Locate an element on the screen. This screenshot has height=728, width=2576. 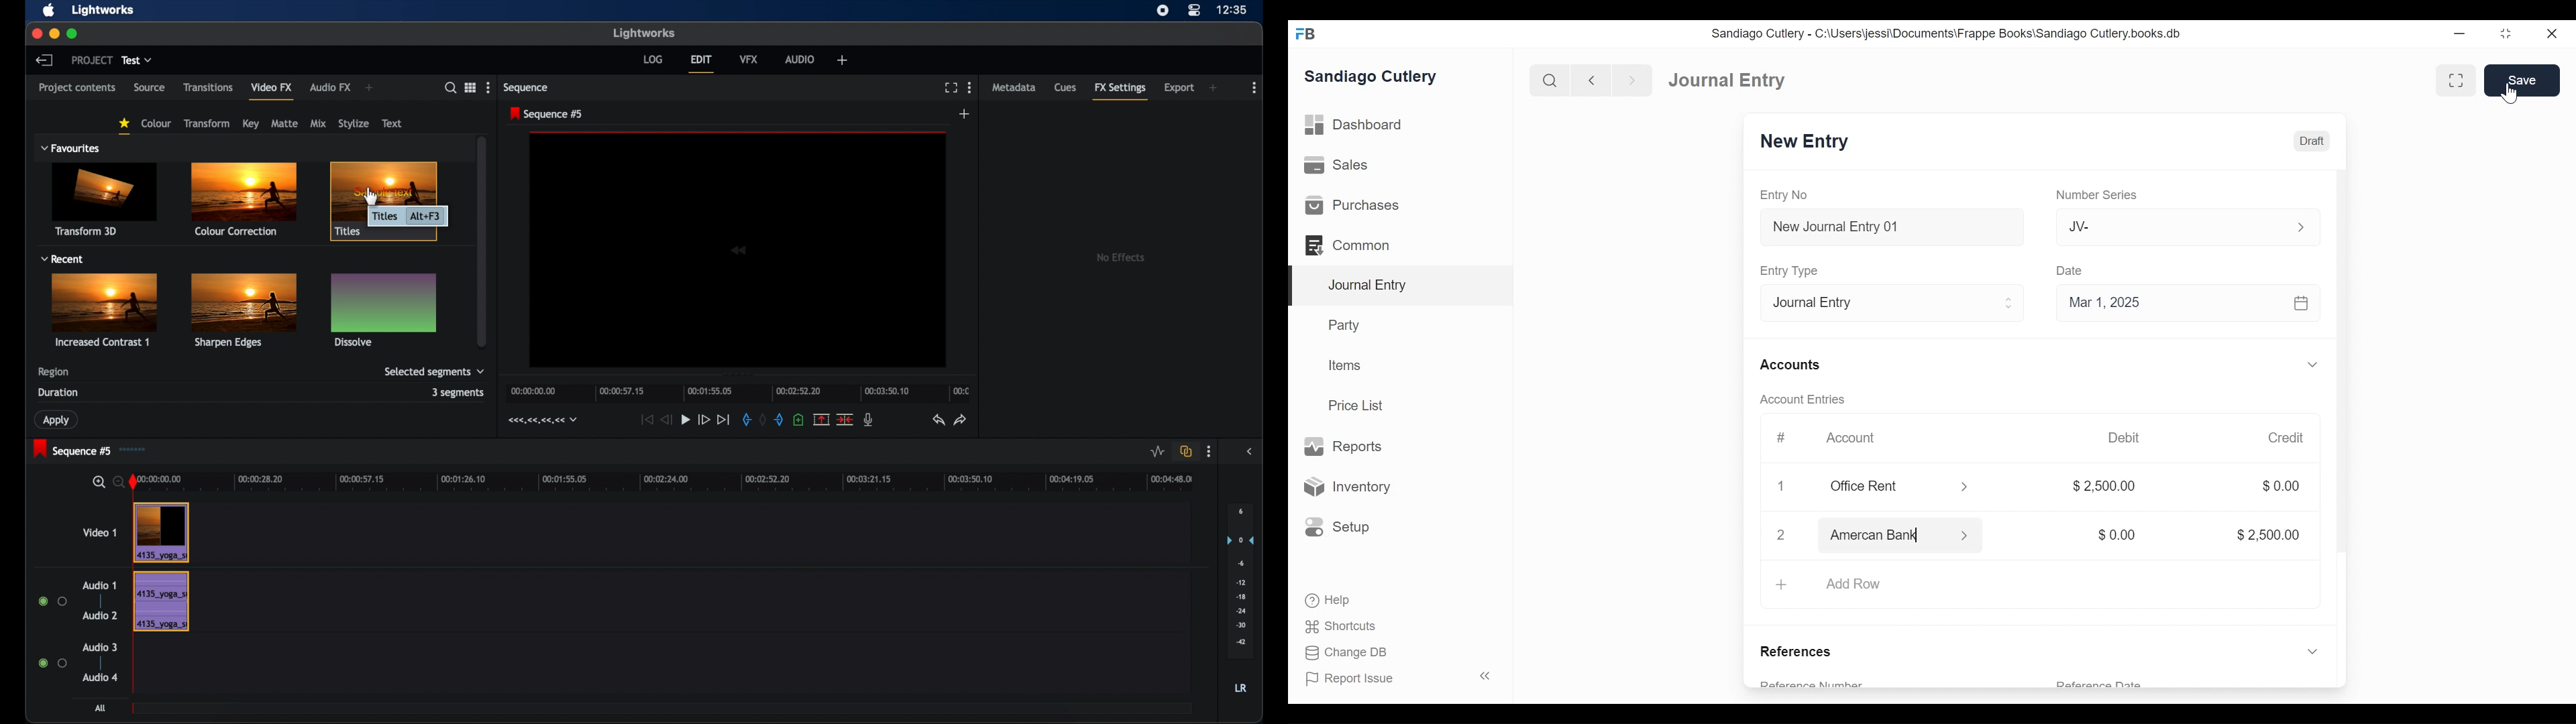
timeline  is located at coordinates (663, 481).